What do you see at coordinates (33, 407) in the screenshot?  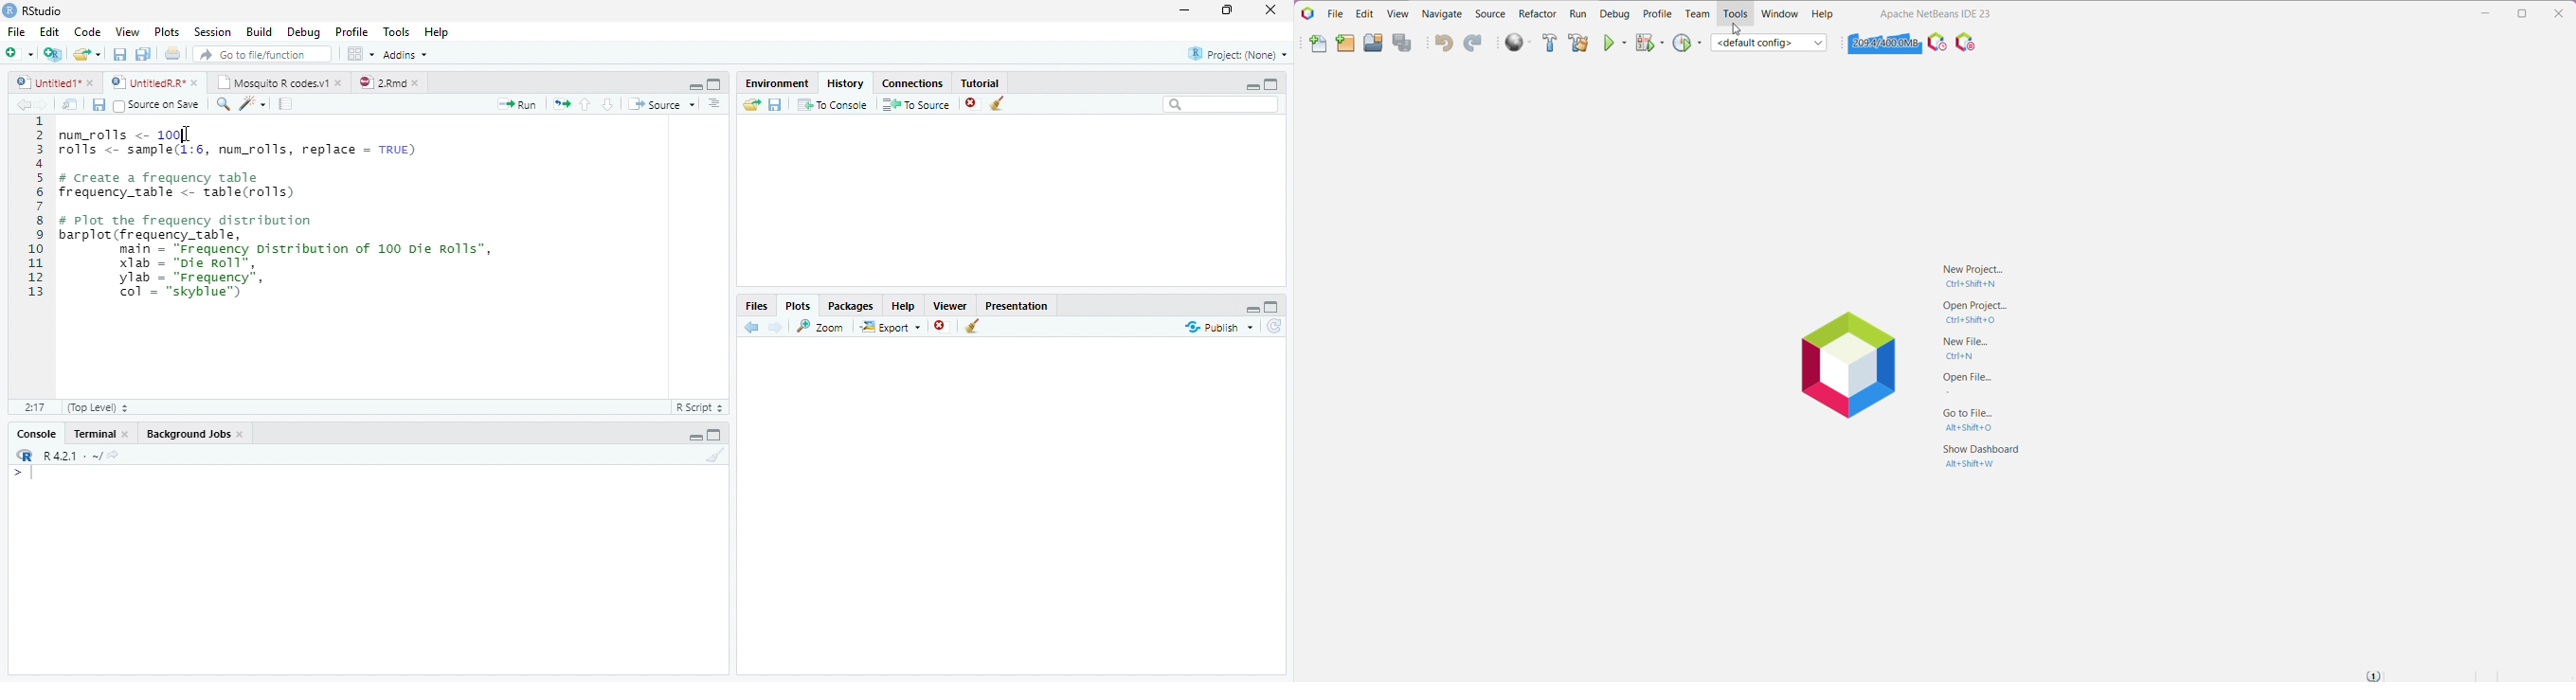 I see `1:1` at bounding box center [33, 407].